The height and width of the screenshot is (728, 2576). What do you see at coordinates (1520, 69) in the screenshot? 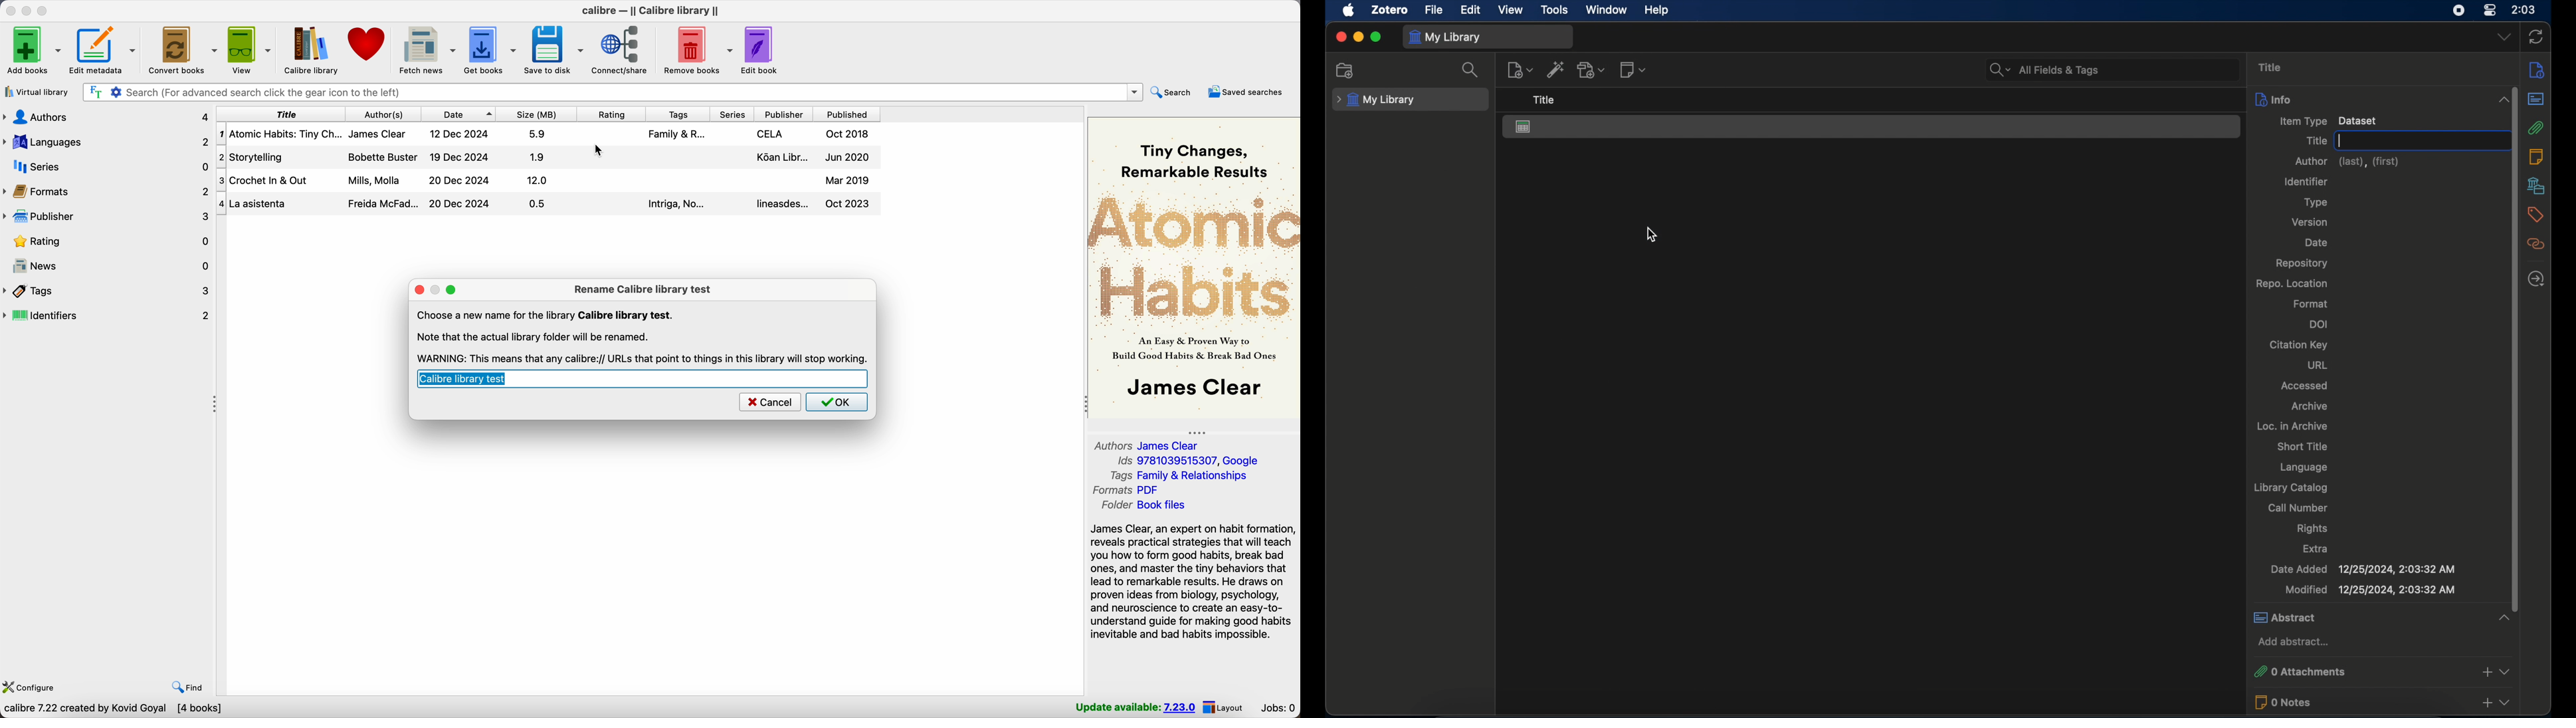
I see `new item` at bounding box center [1520, 69].